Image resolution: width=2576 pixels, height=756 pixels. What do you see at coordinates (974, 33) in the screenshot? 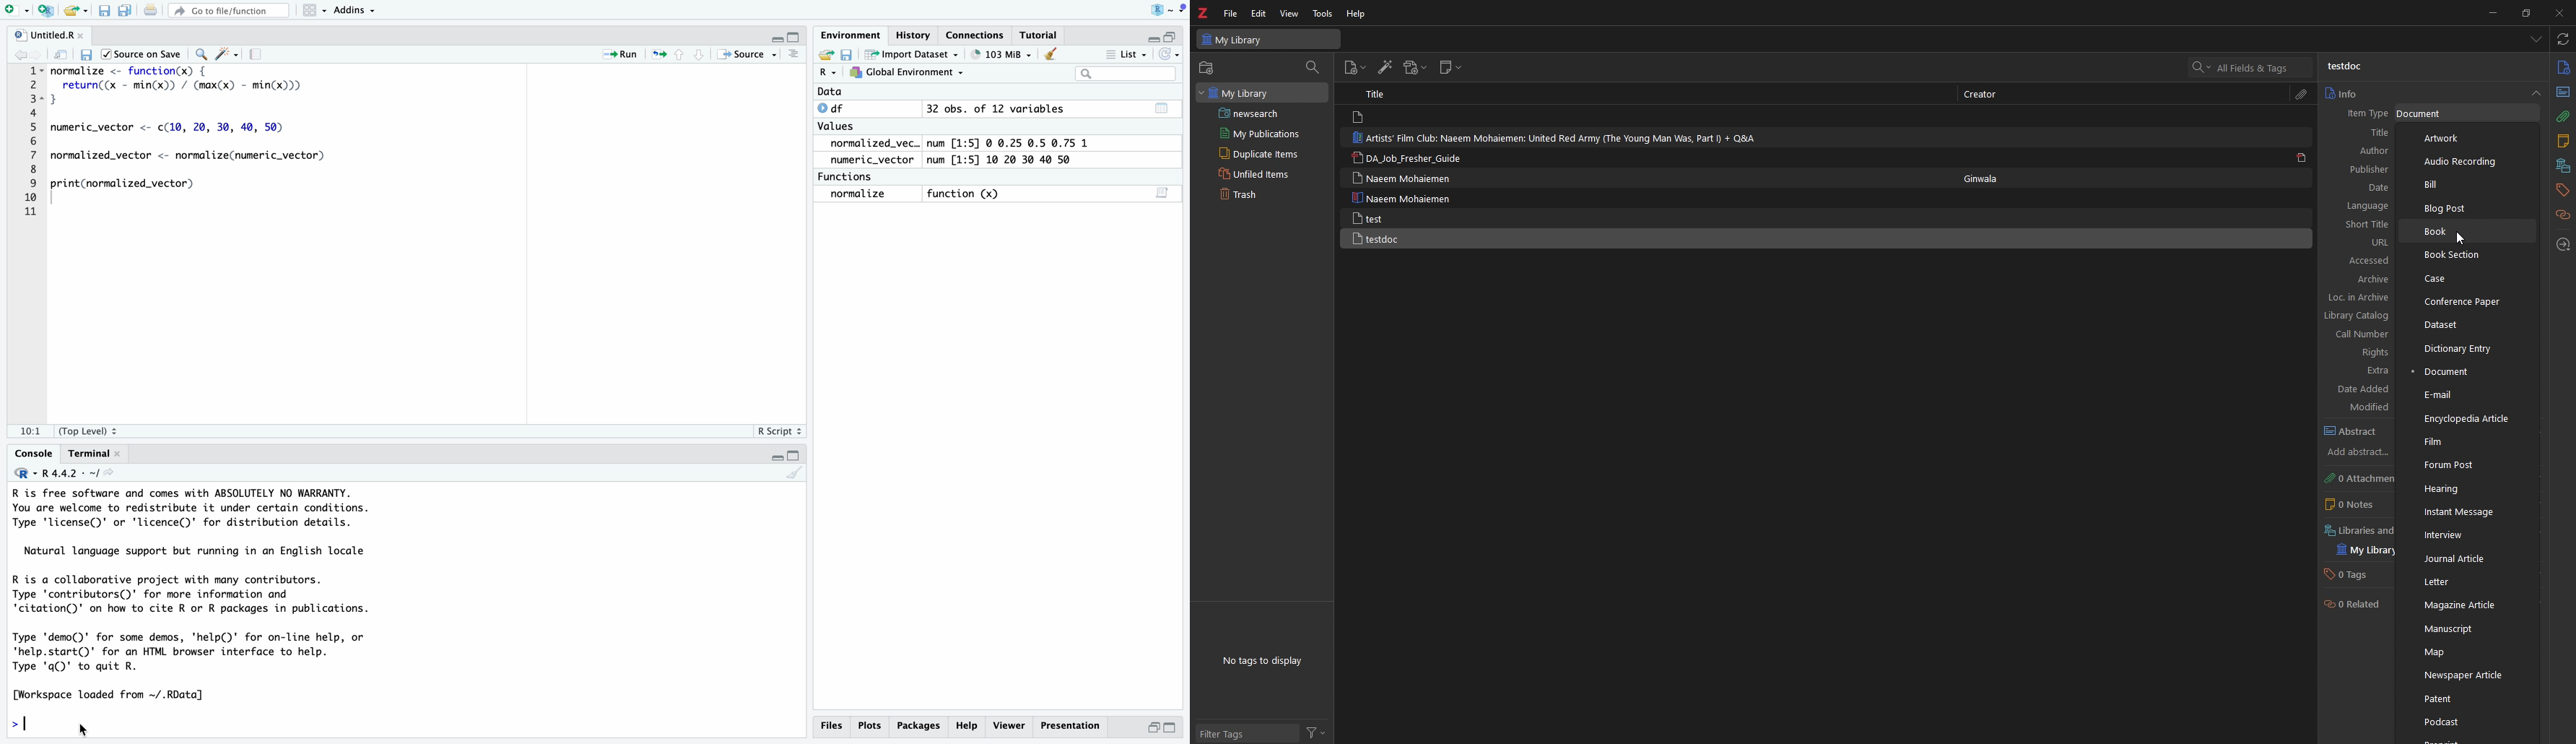
I see `Connections` at bounding box center [974, 33].